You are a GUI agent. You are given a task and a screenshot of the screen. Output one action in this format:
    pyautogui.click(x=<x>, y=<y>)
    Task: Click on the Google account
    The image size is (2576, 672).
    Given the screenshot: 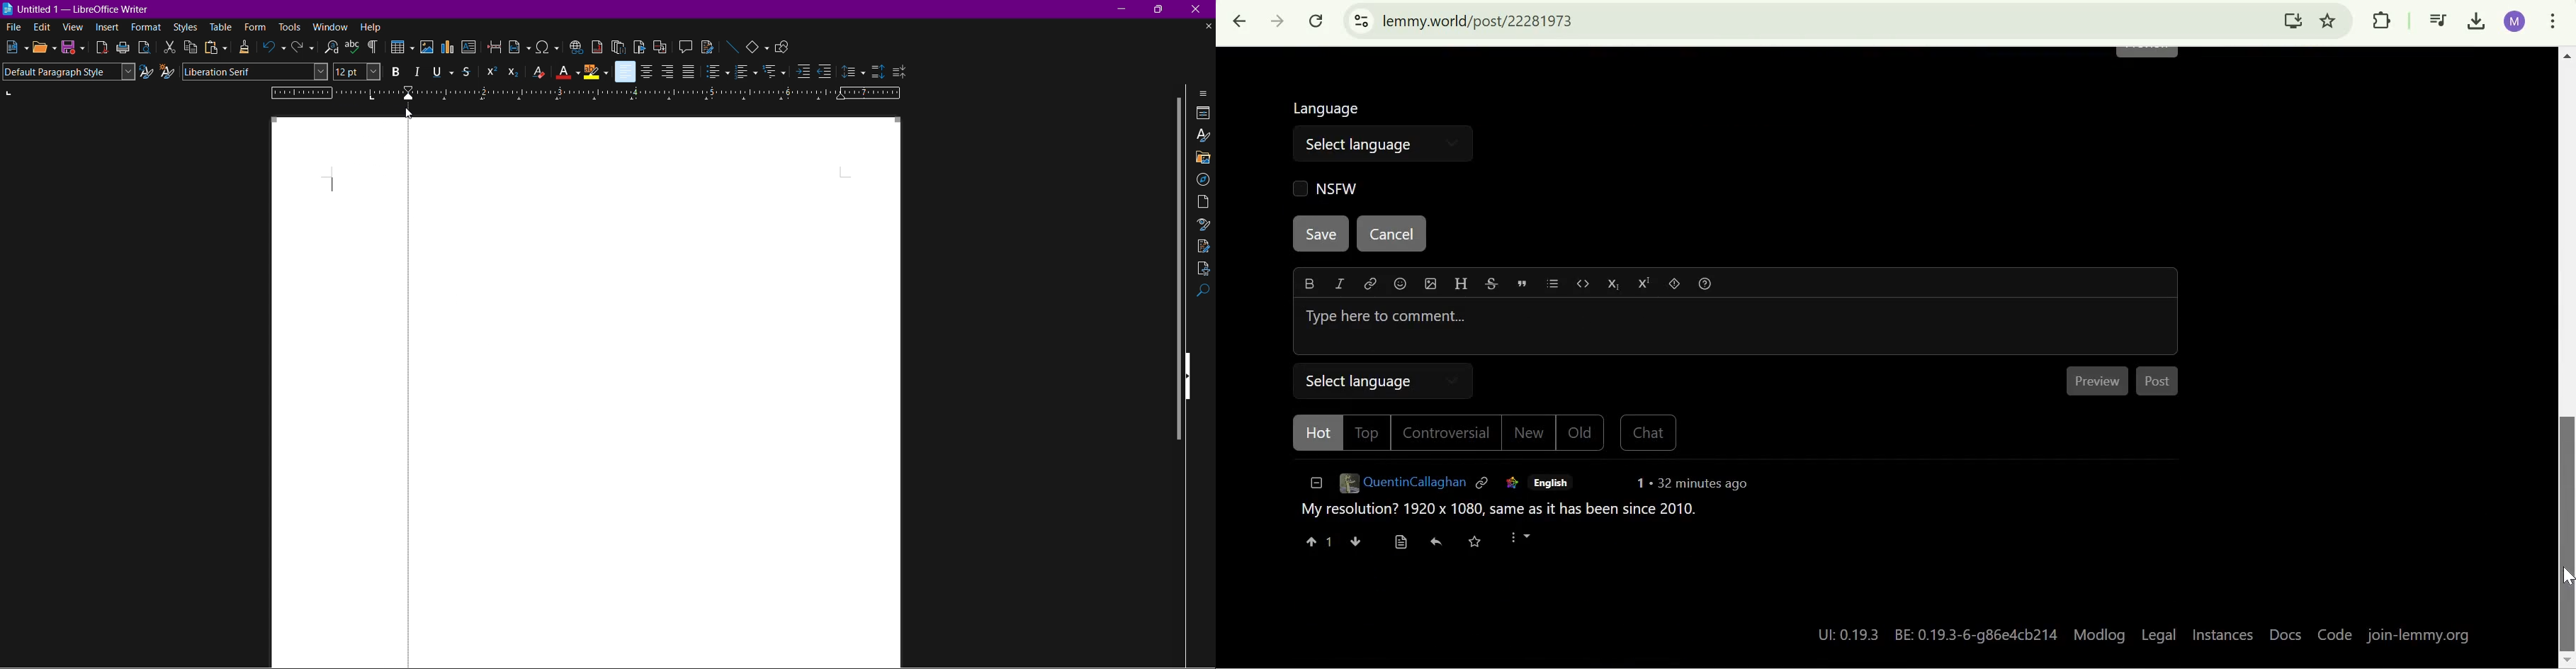 What is the action you would take?
    pyautogui.click(x=2515, y=21)
    